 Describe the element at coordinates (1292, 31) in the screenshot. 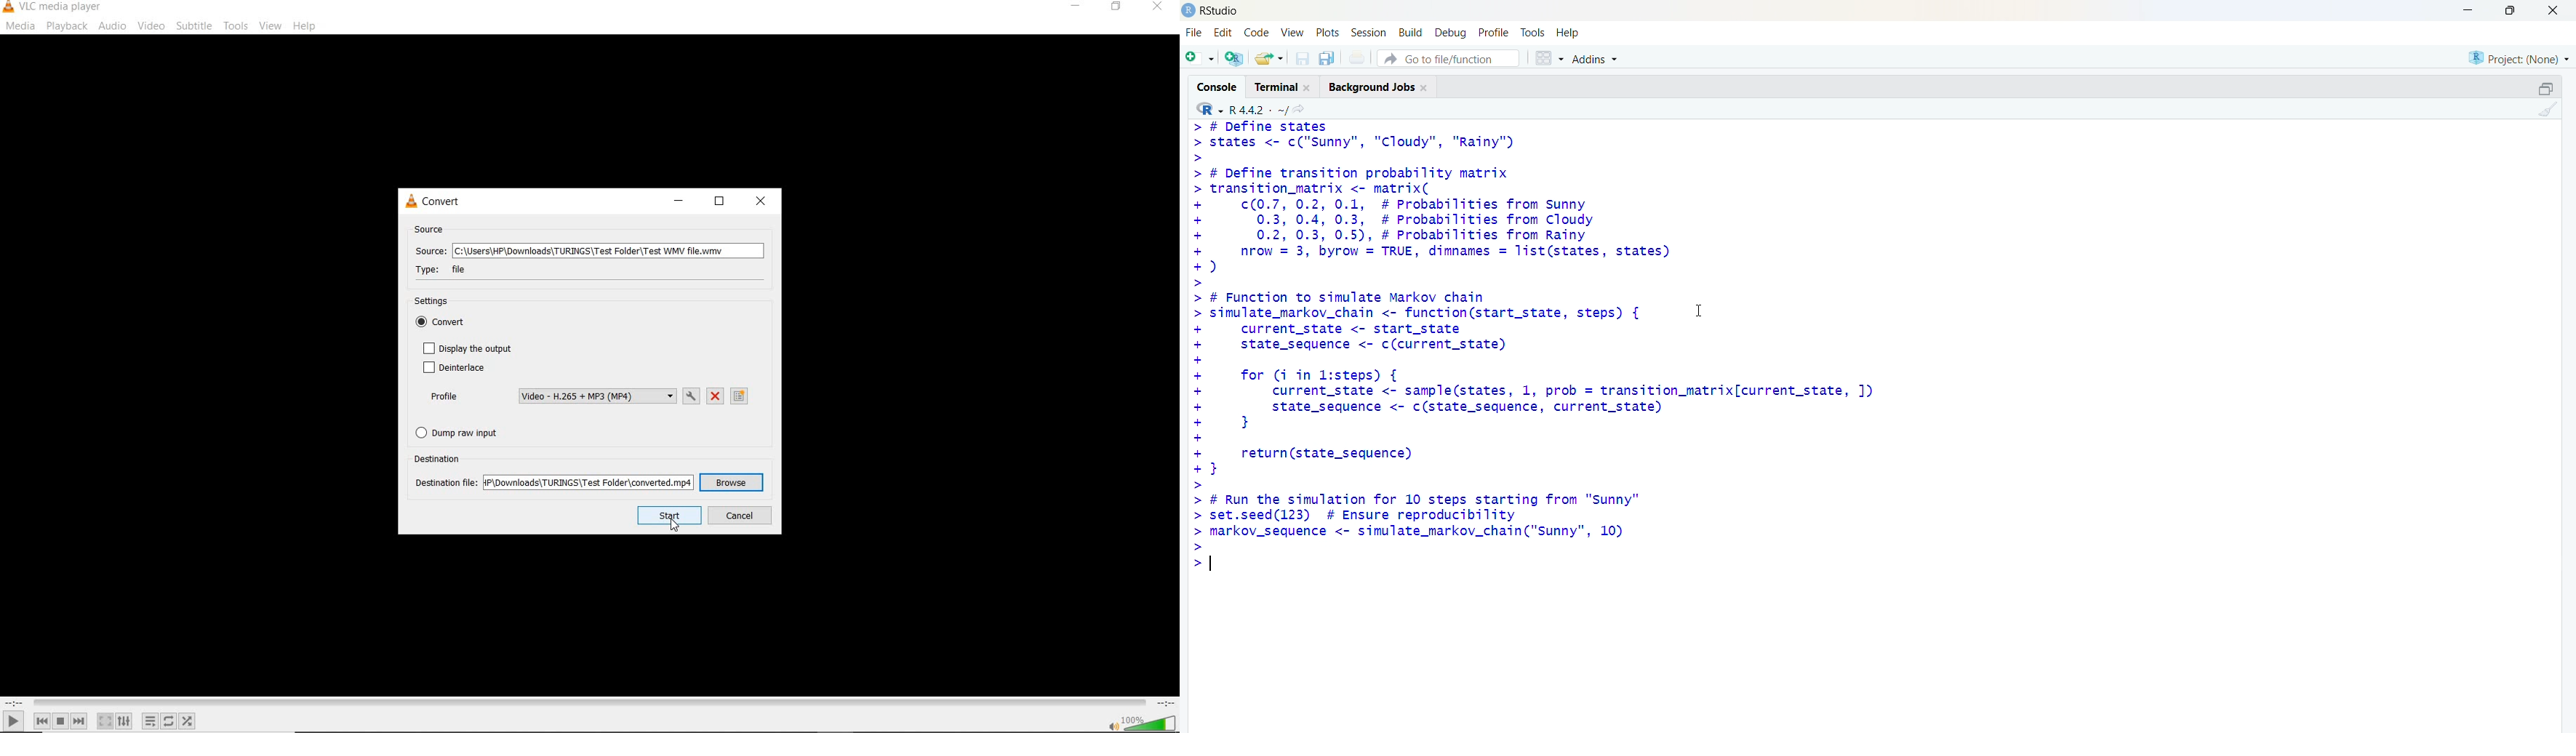

I see `view` at that location.